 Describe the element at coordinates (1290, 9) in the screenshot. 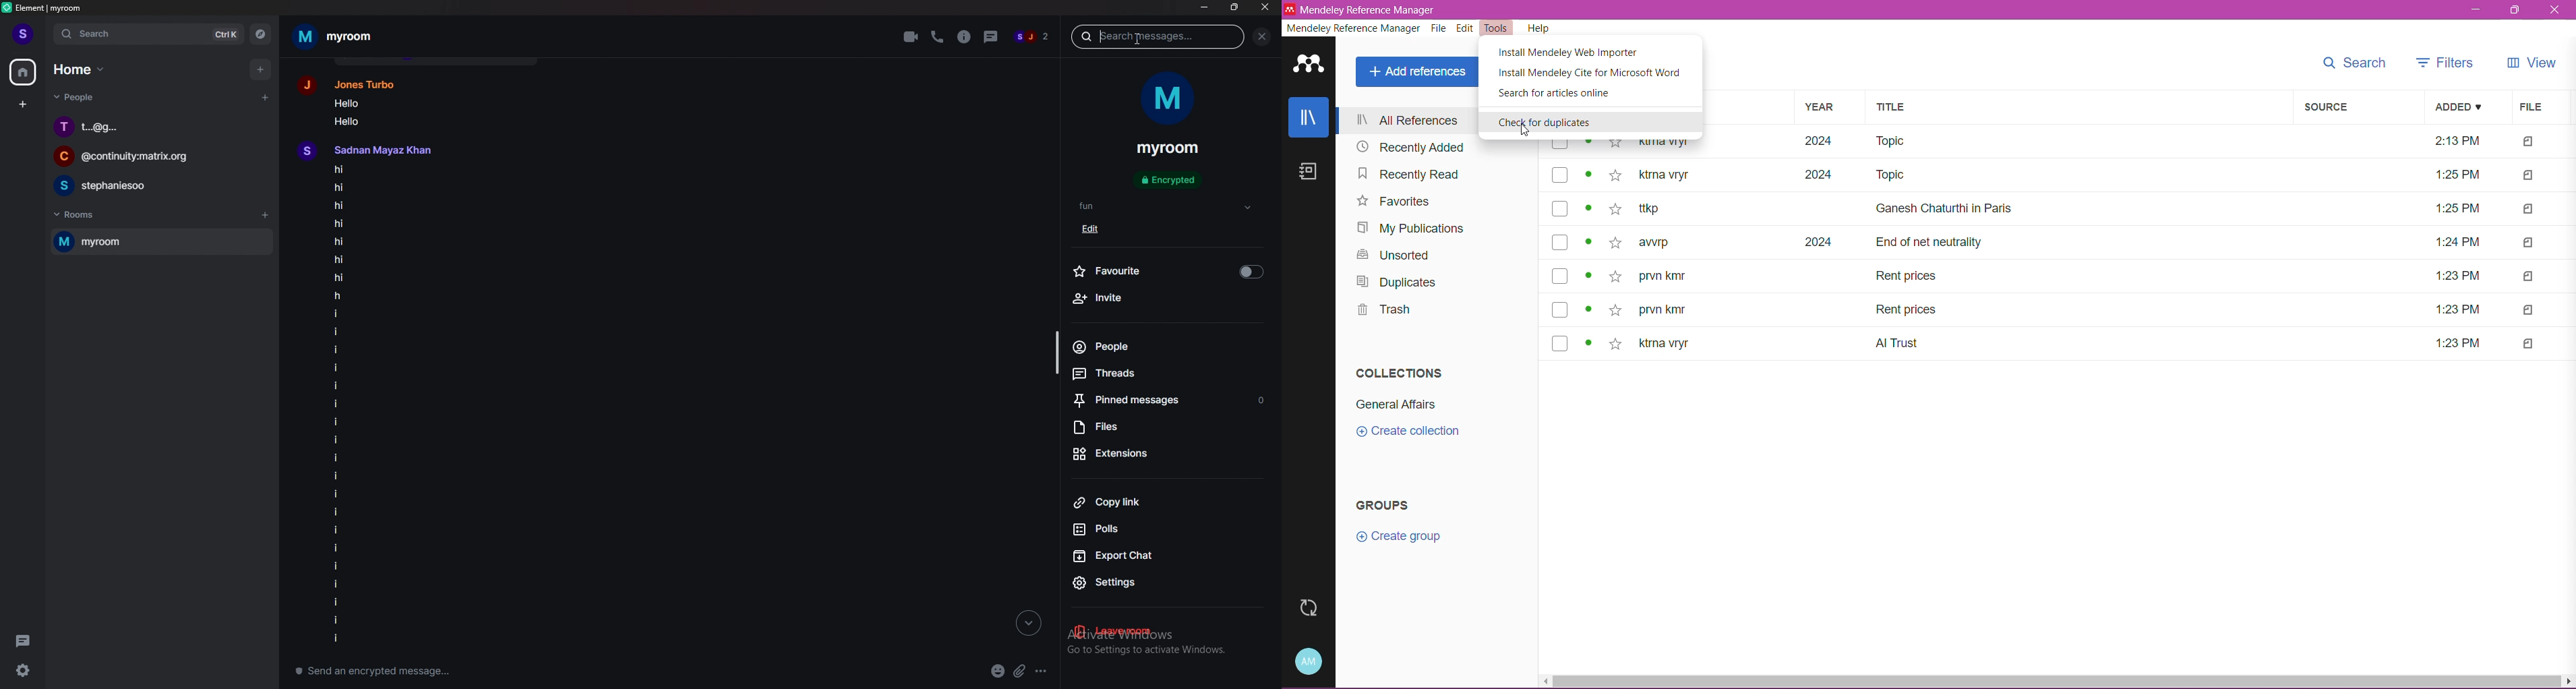

I see `icon` at that location.